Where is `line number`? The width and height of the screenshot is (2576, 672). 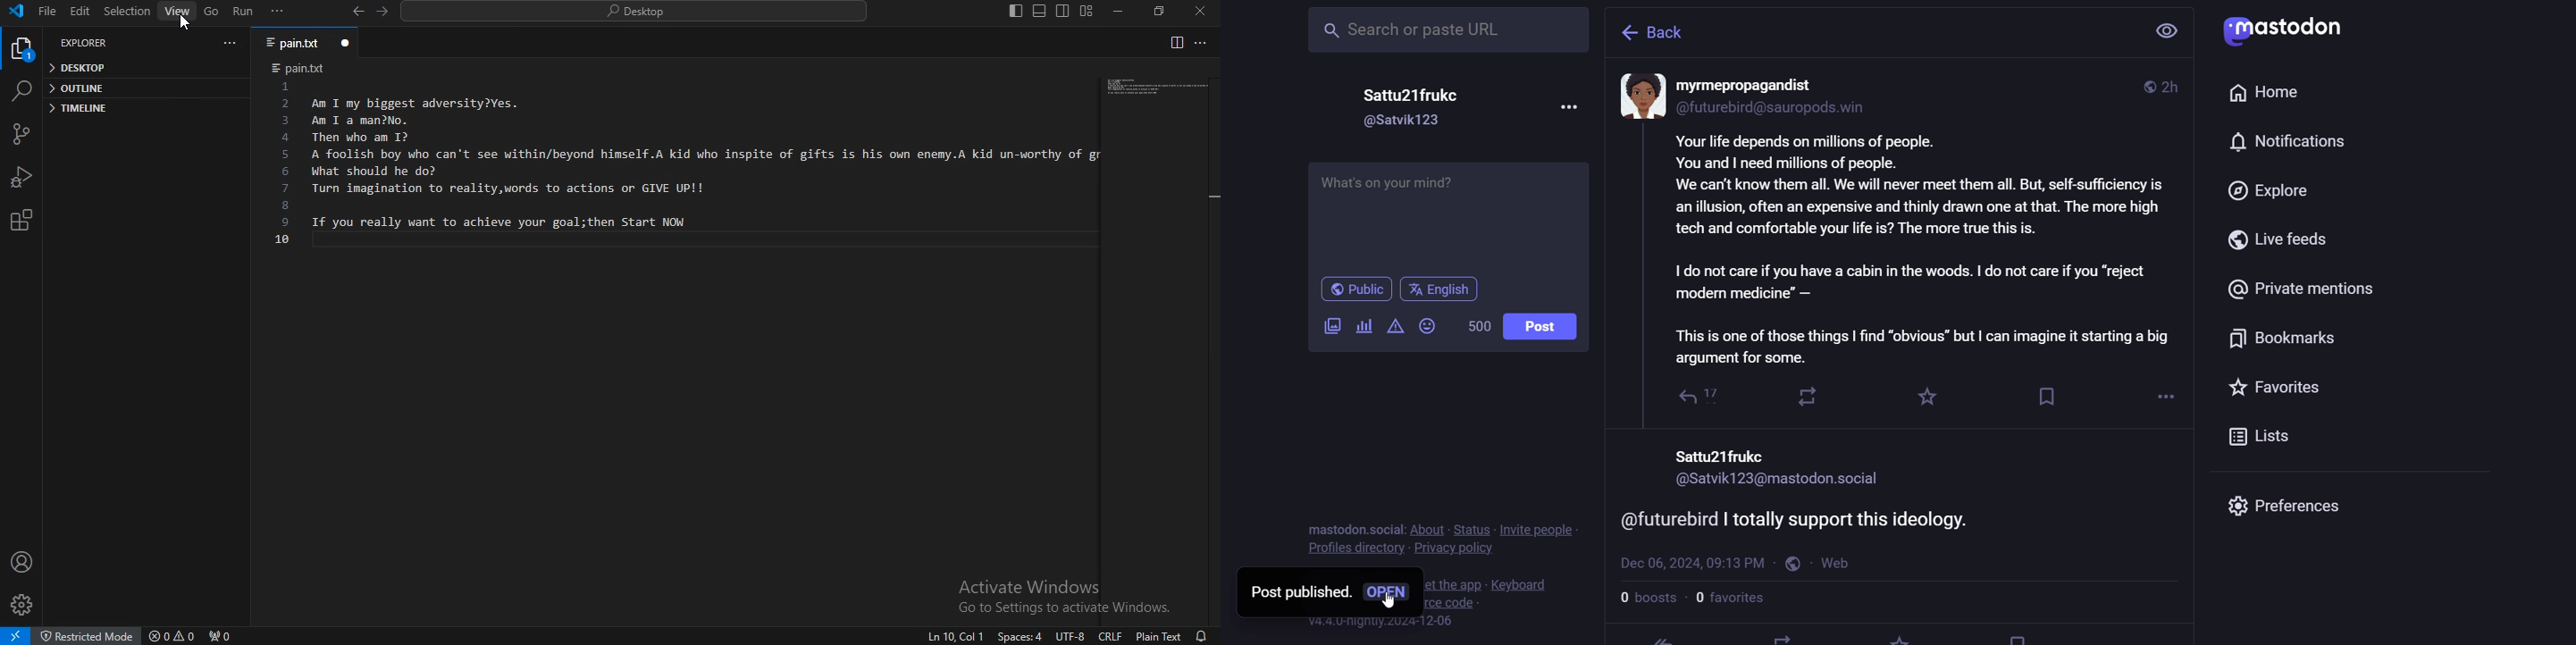
line number is located at coordinates (284, 166).